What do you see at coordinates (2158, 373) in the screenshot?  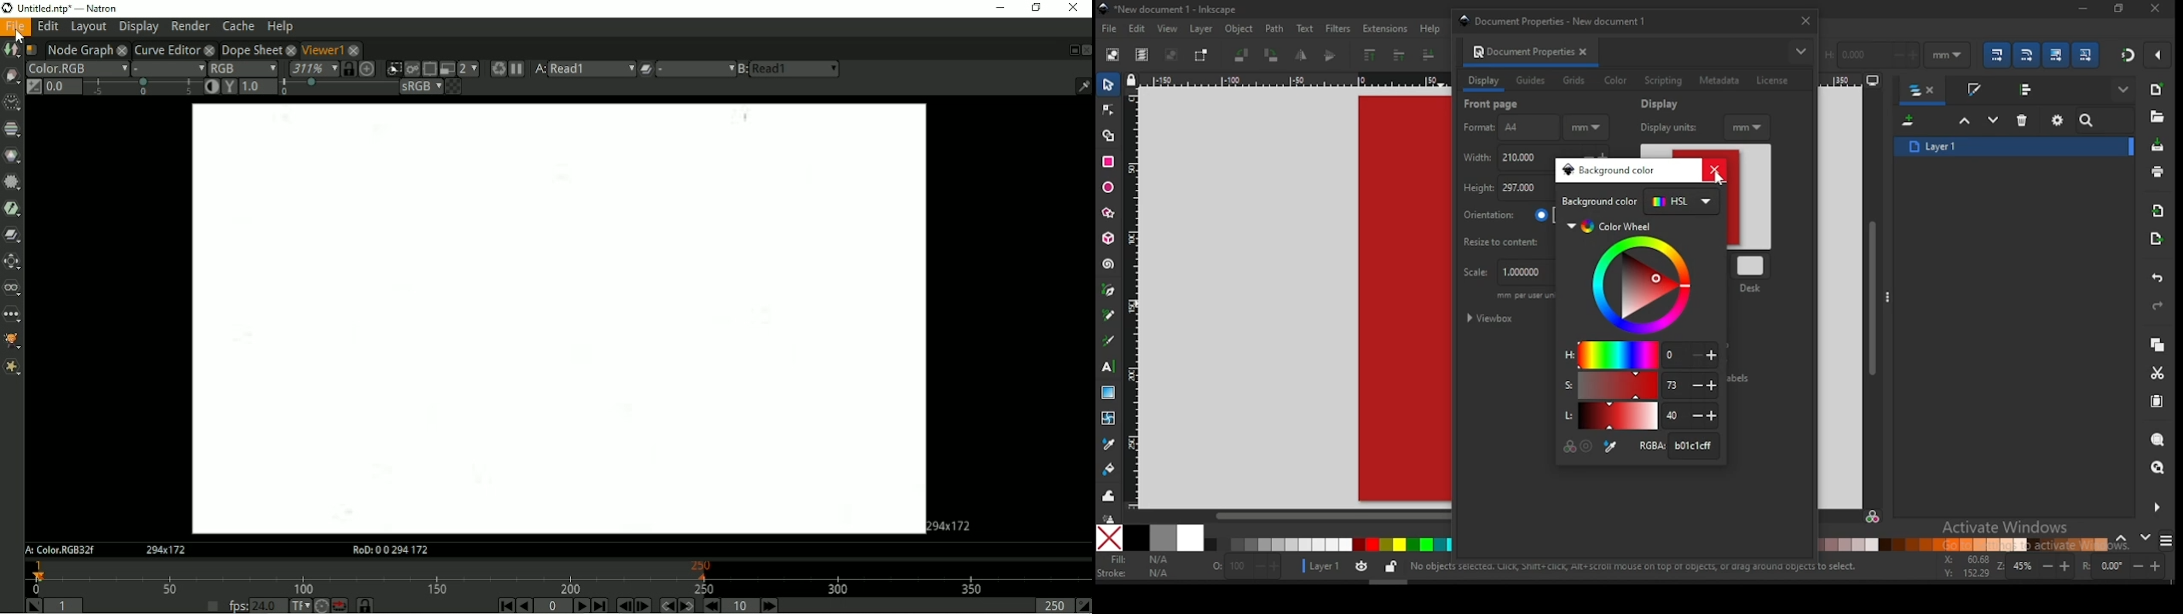 I see `cut` at bounding box center [2158, 373].